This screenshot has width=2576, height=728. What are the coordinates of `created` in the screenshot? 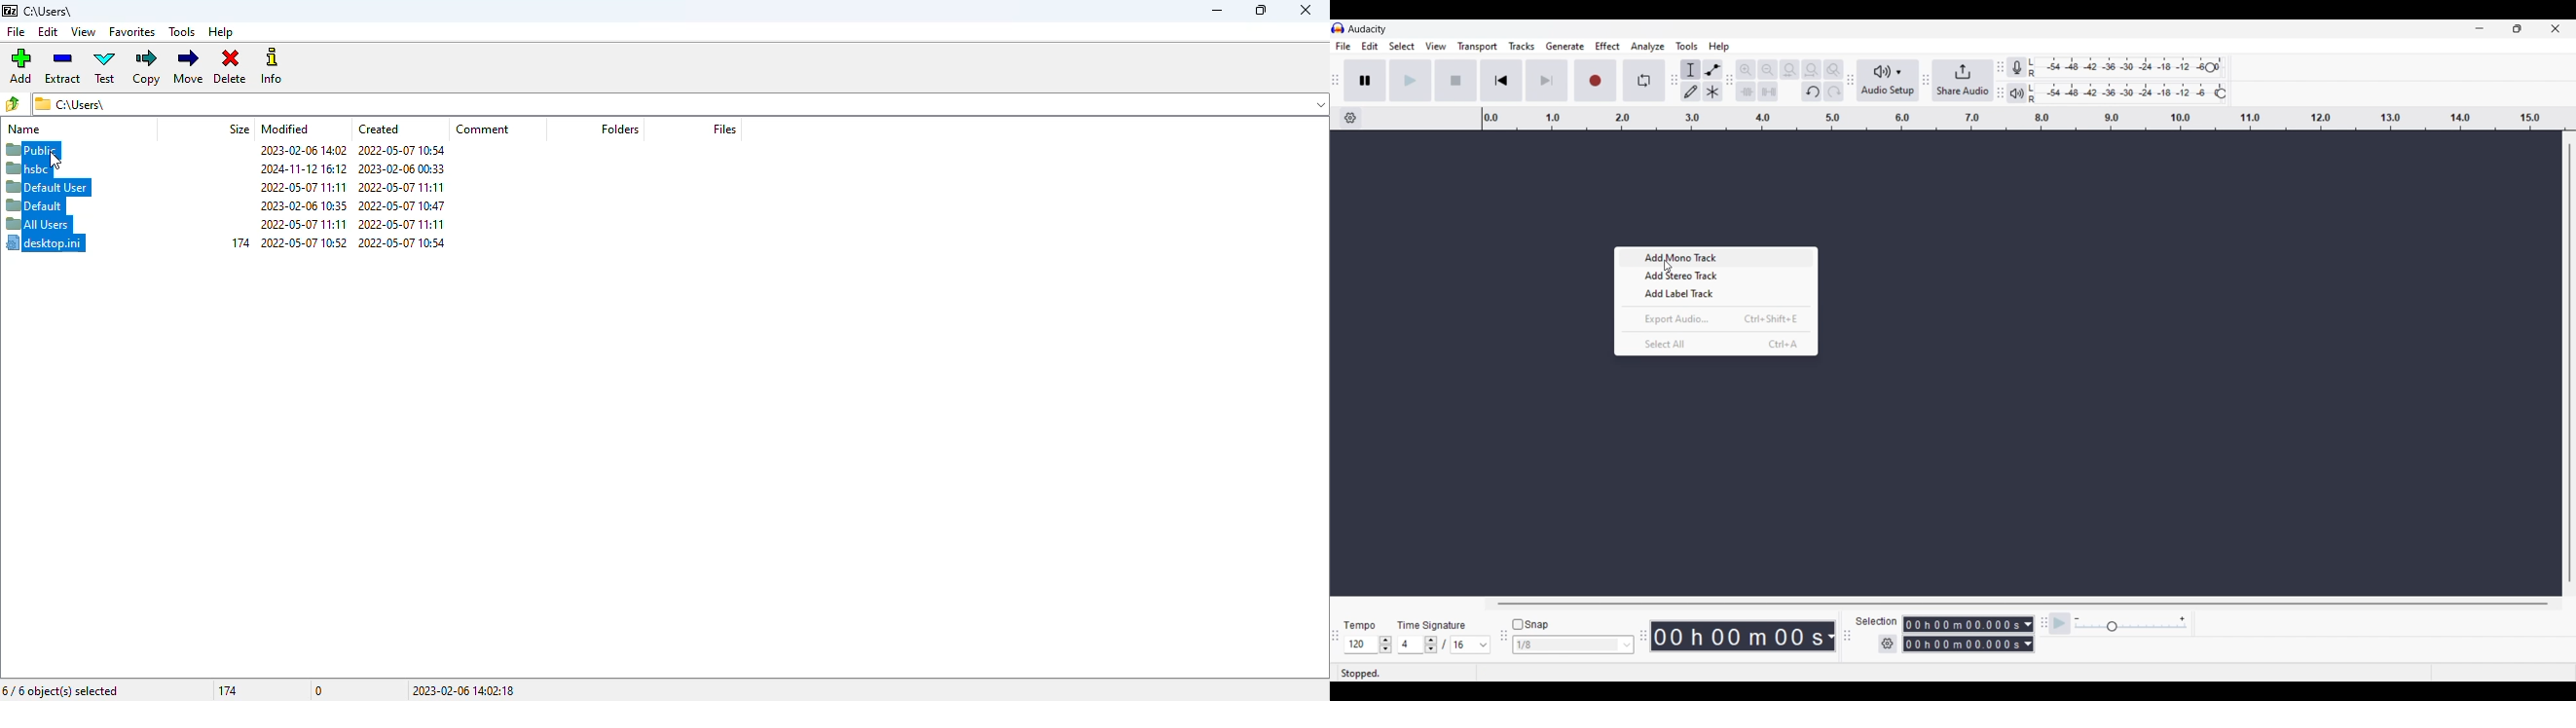 It's located at (378, 129).